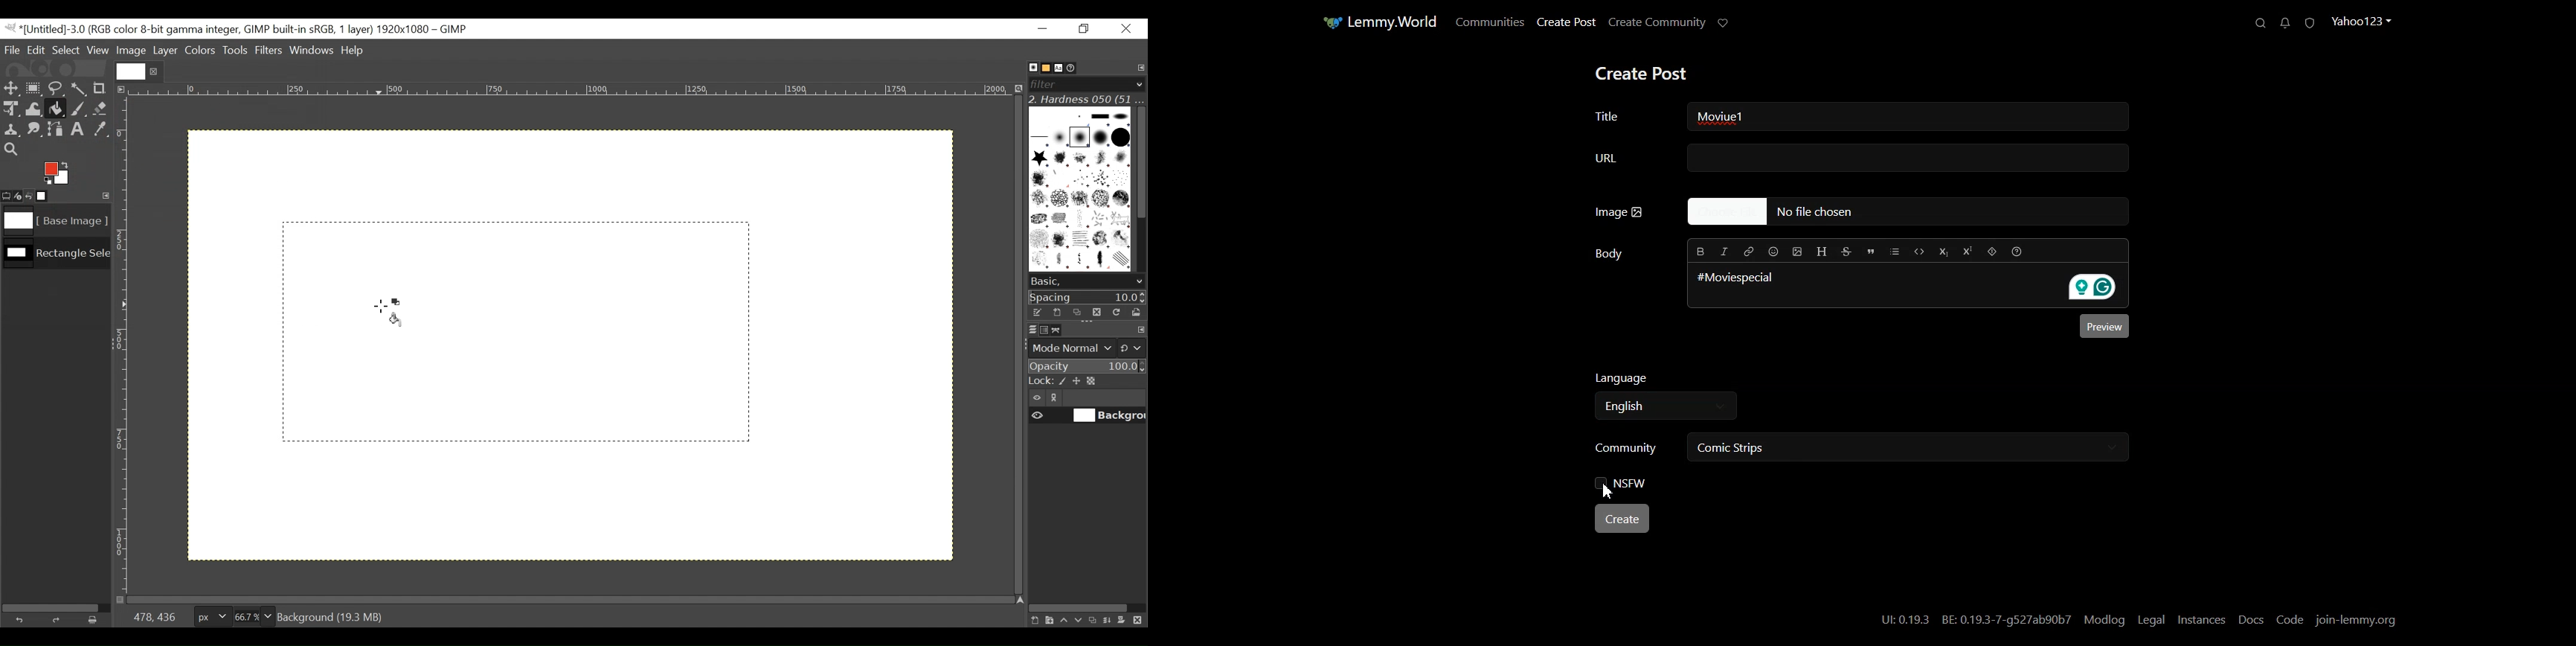  I want to click on Edit, so click(37, 50).